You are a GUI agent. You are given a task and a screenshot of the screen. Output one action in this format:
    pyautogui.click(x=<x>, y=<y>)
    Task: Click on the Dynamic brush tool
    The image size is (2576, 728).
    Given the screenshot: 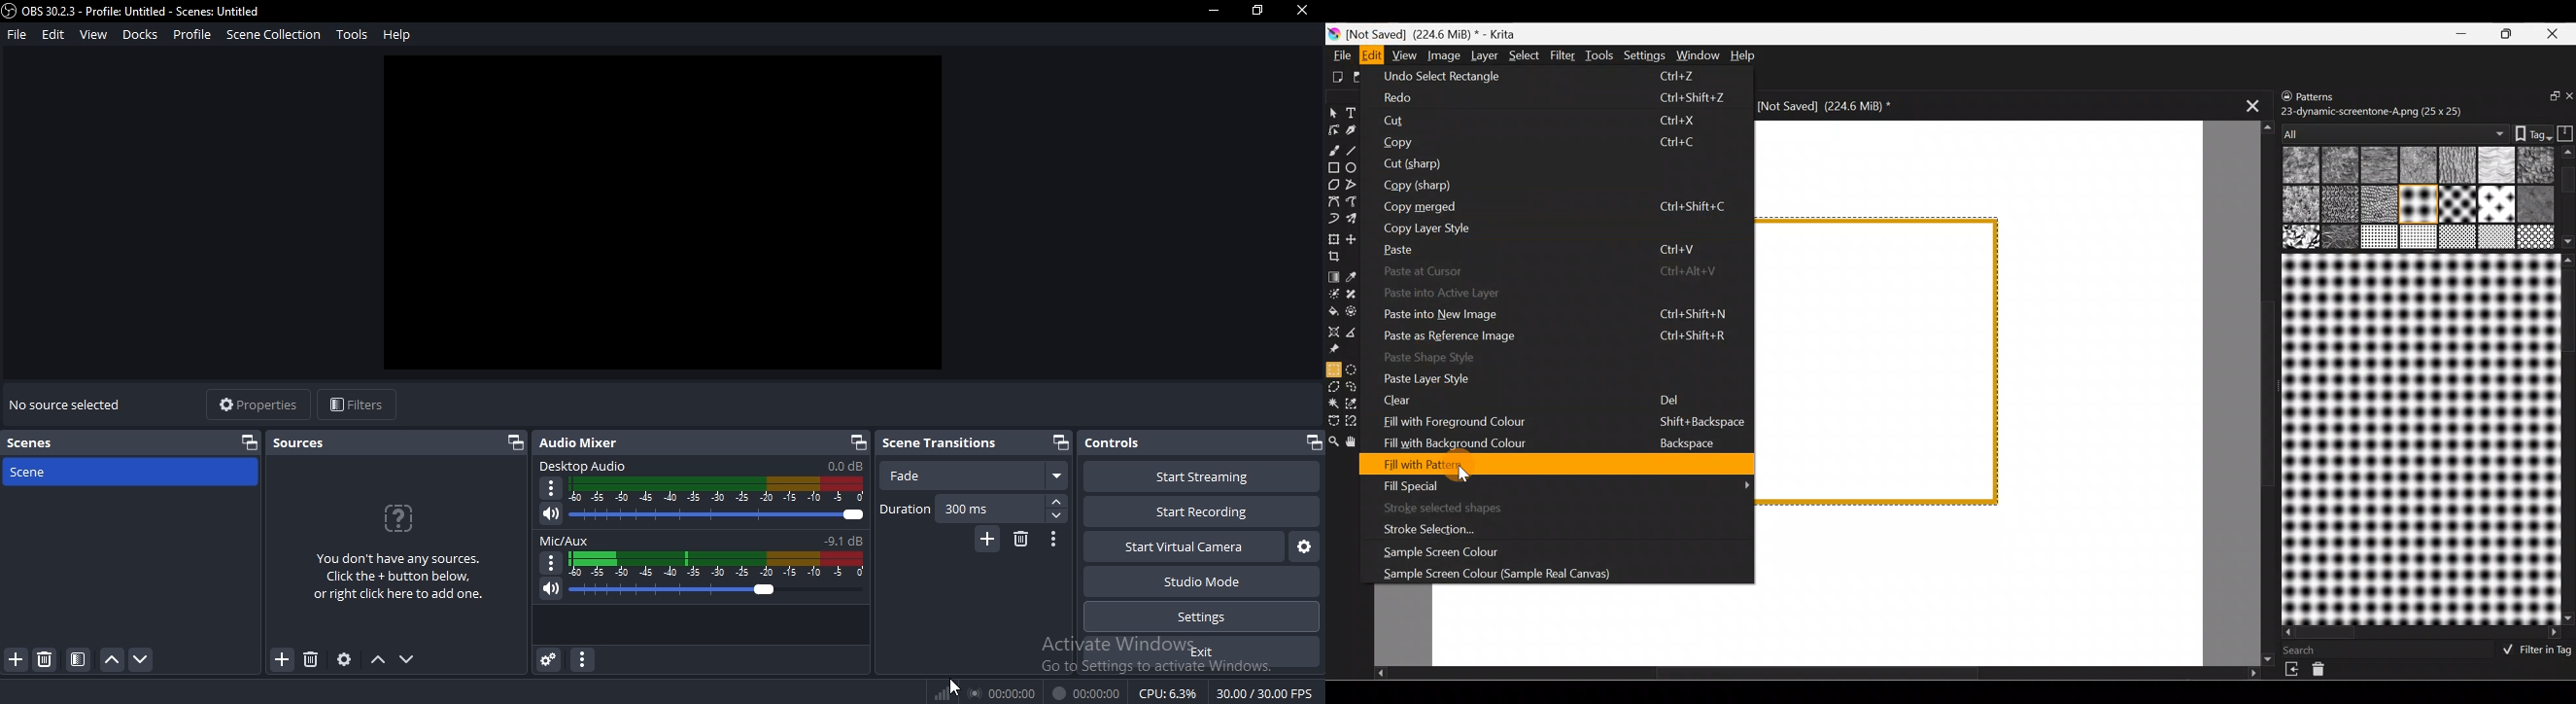 What is the action you would take?
    pyautogui.click(x=1334, y=219)
    